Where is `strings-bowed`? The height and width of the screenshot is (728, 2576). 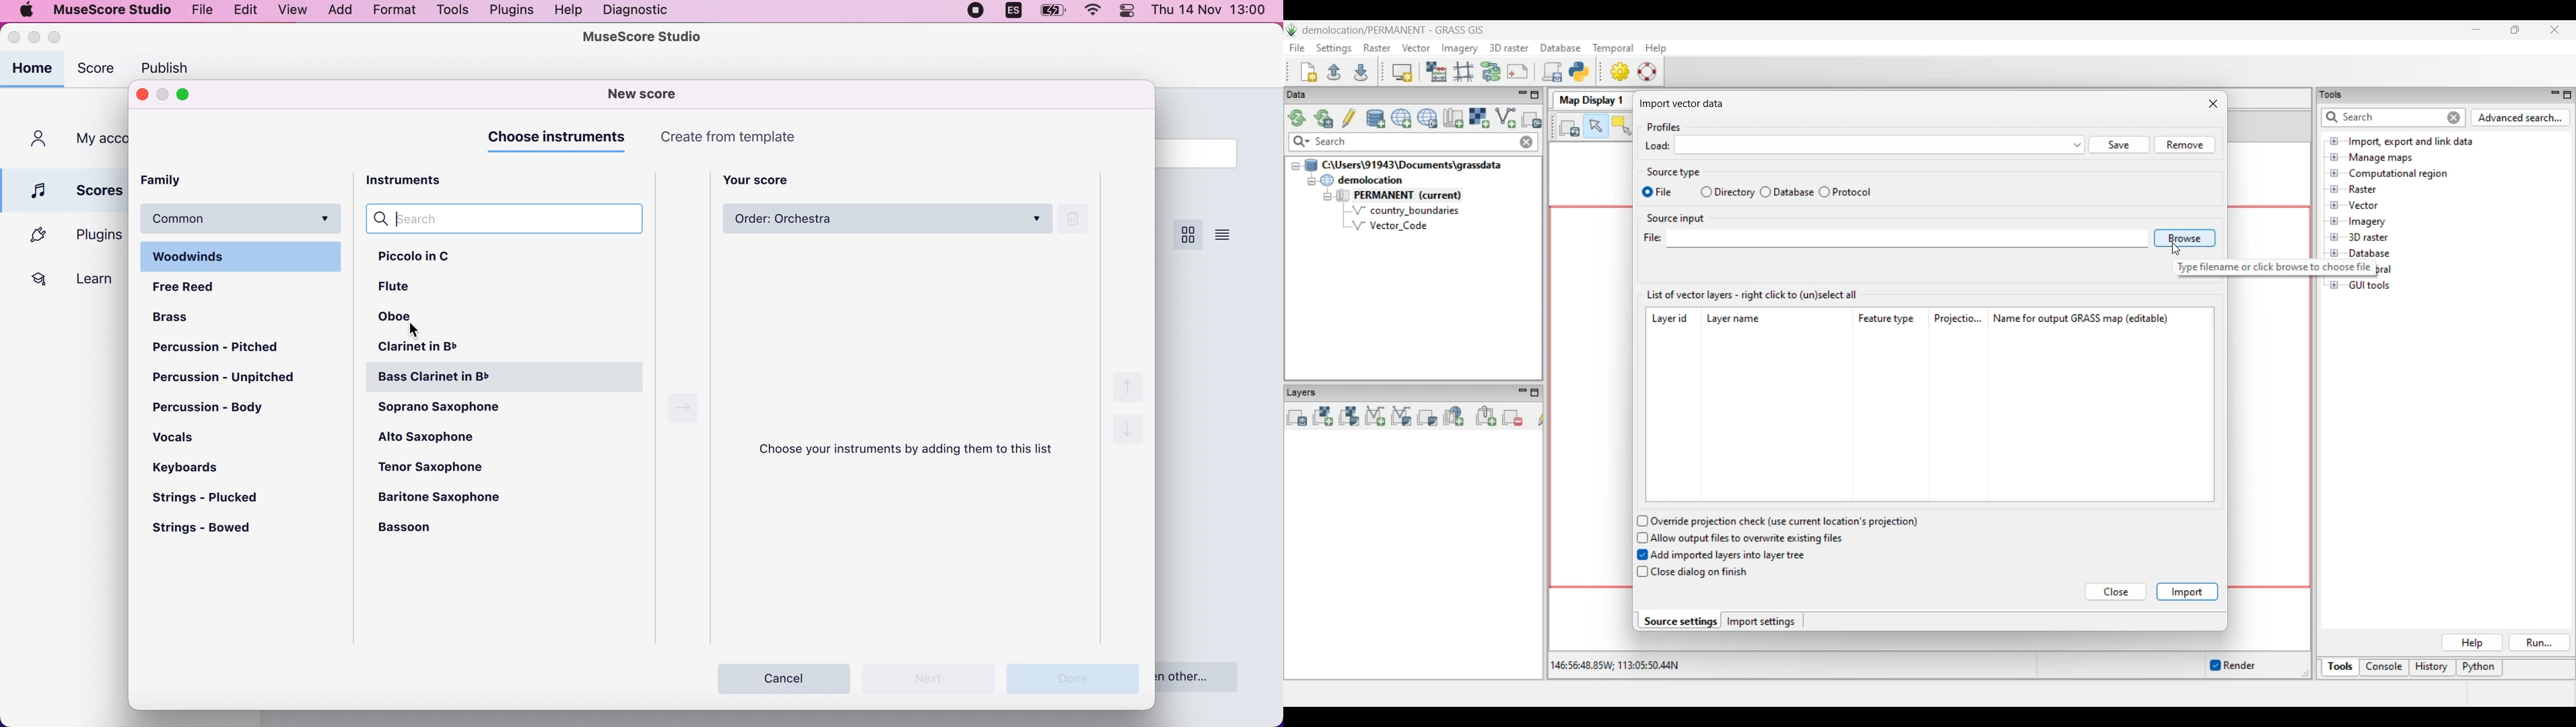 strings-bowed is located at coordinates (209, 531).